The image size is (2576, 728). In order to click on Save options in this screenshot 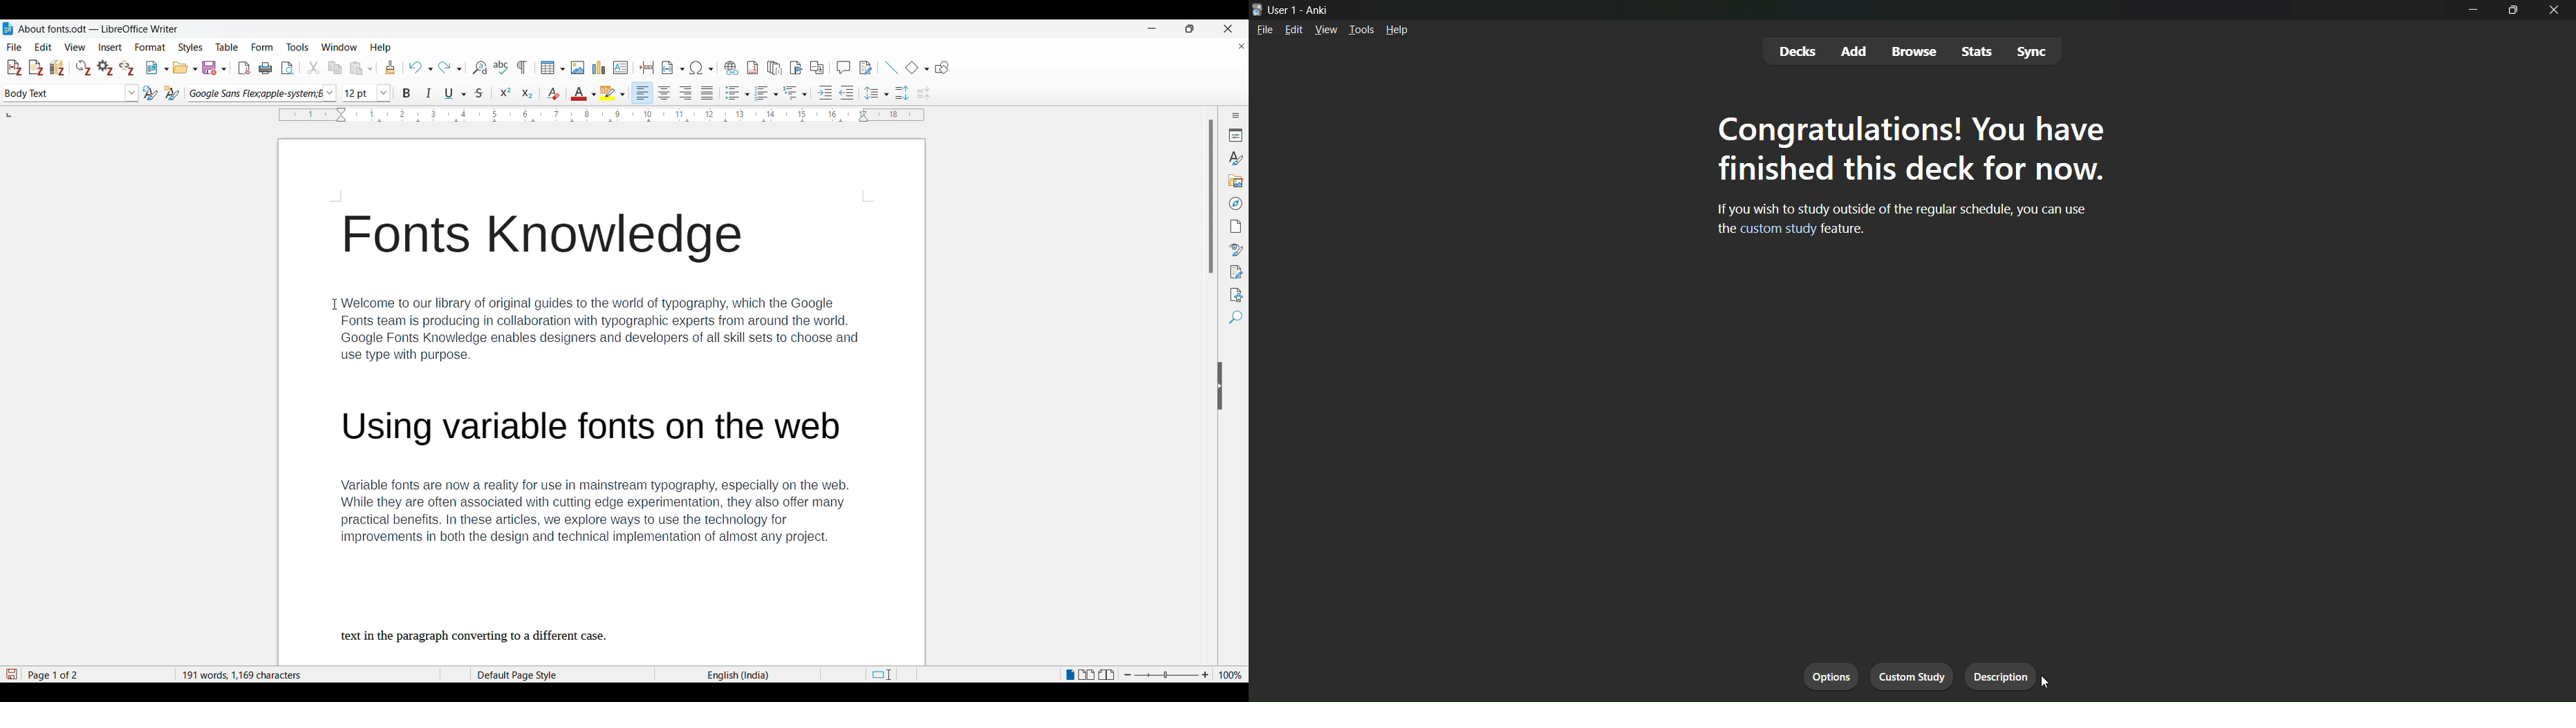, I will do `click(214, 68)`.